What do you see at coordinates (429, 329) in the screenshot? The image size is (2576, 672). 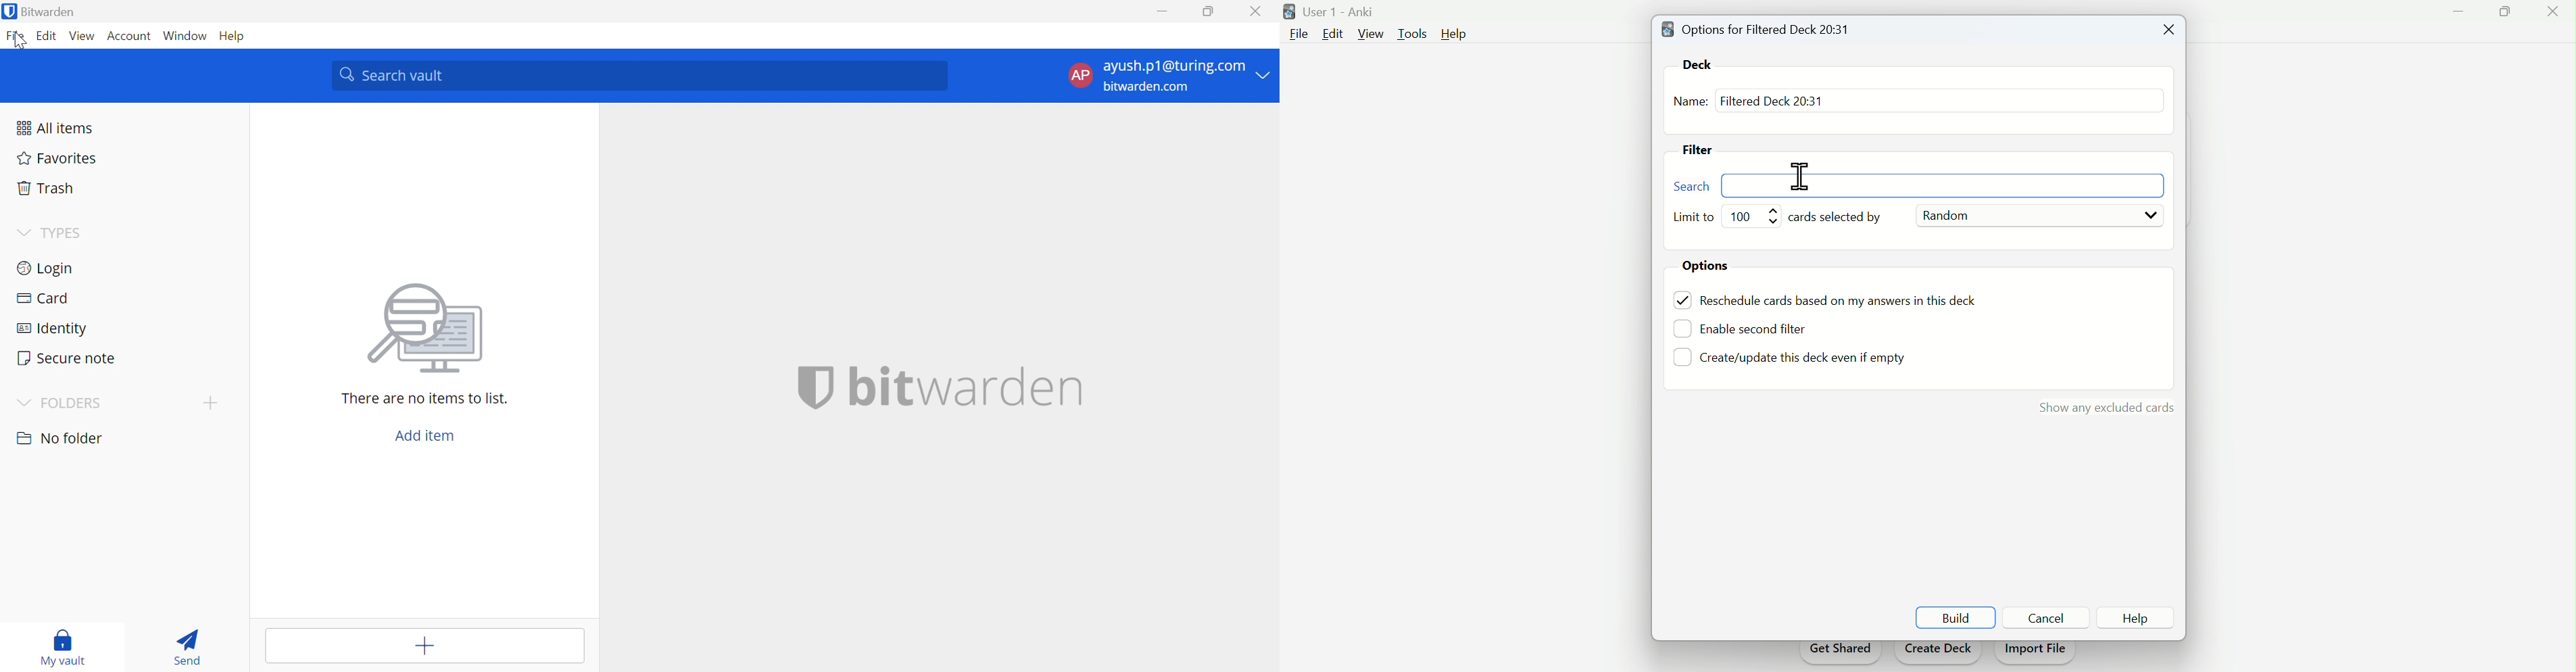 I see `image` at bounding box center [429, 329].